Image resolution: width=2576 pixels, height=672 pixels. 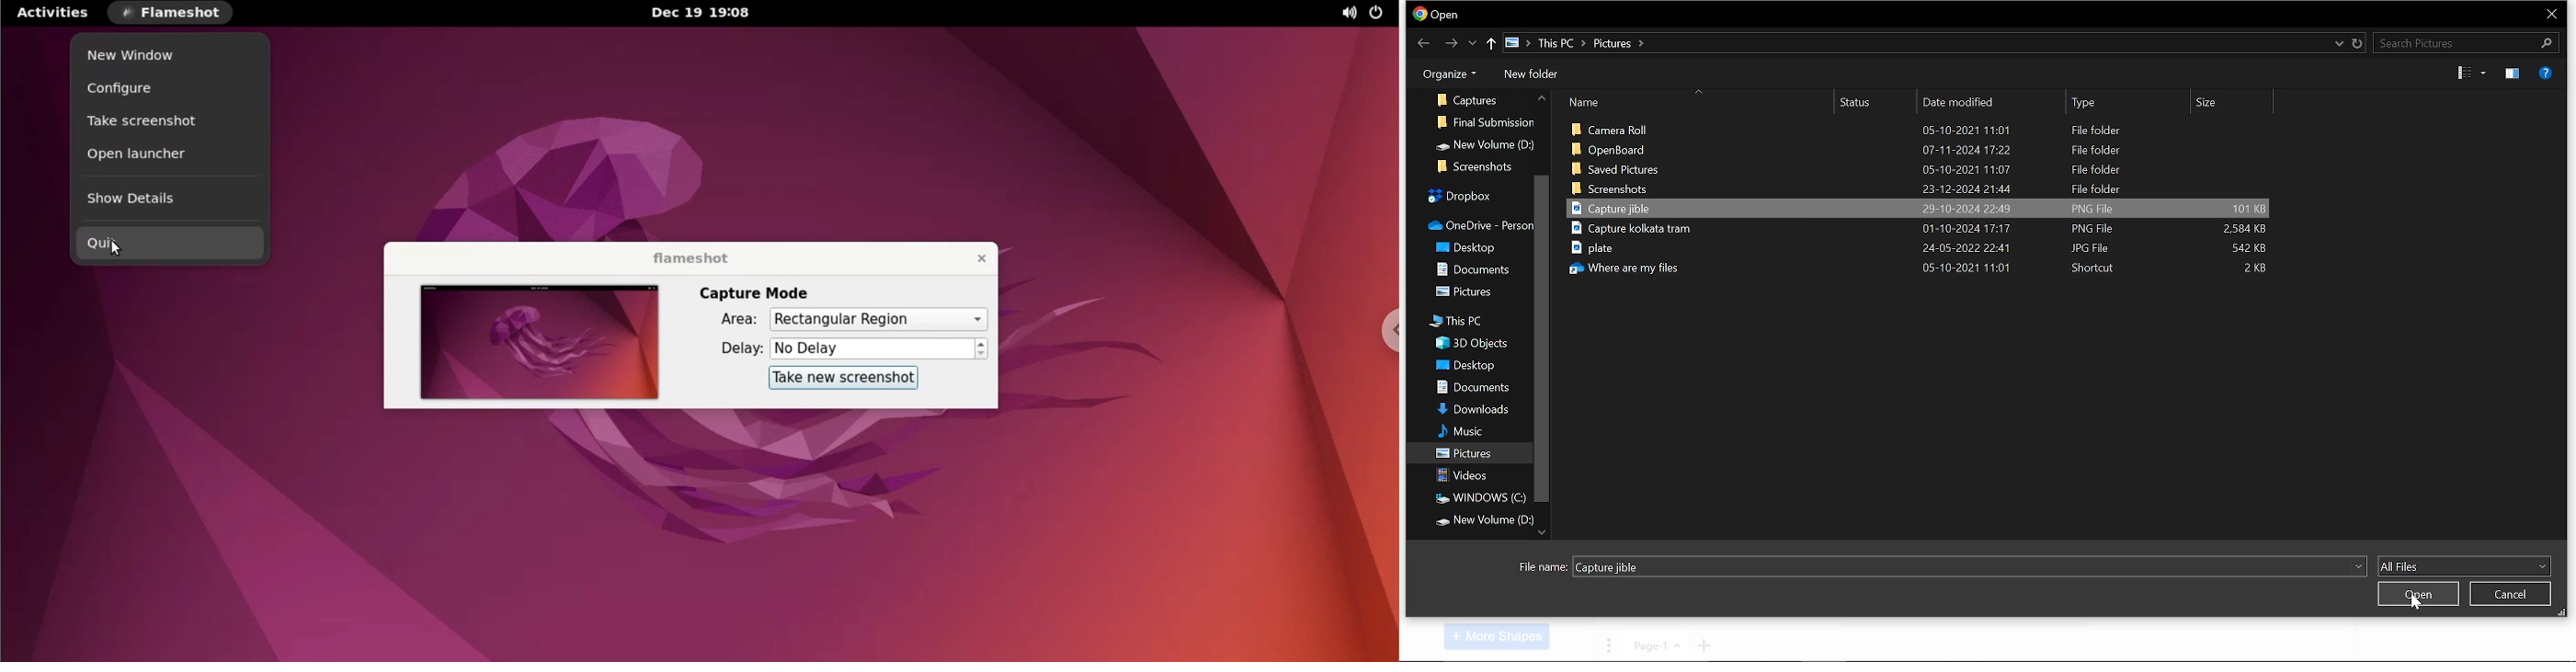 I want to click on recent location, so click(x=2337, y=43).